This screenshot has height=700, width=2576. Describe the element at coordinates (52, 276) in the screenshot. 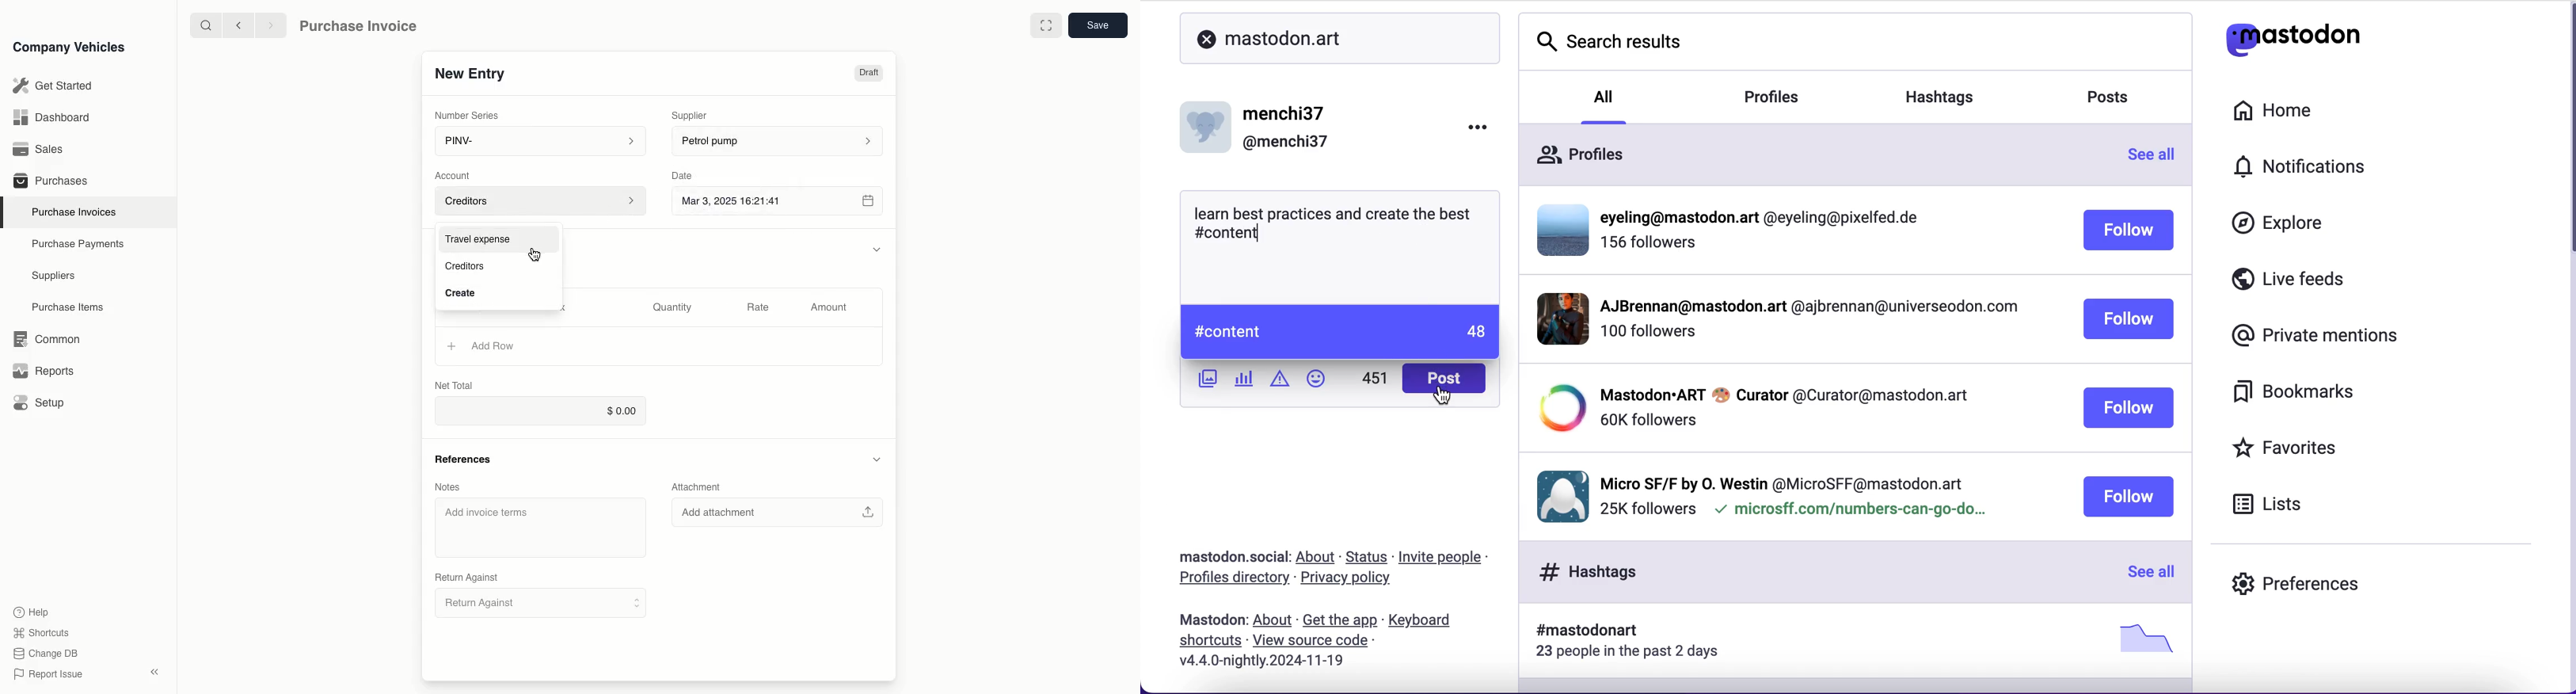

I see `Suppliers` at that location.